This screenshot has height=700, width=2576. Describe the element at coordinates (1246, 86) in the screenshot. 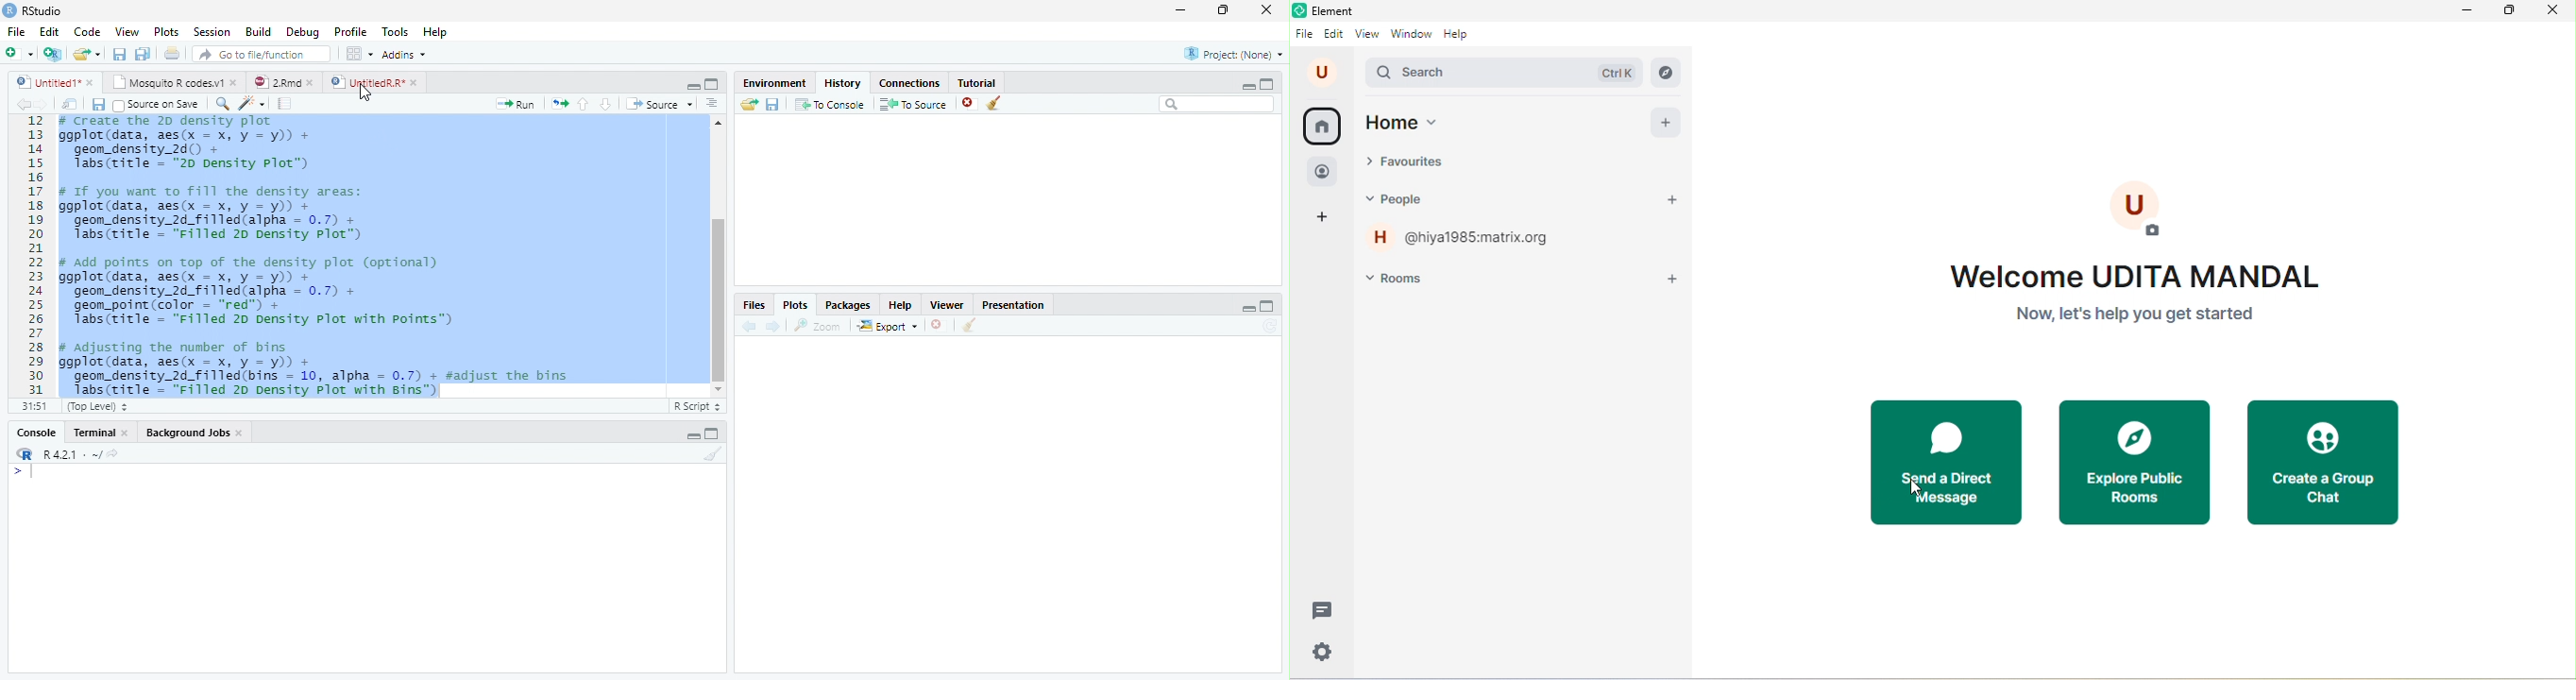

I see `minimize` at that location.